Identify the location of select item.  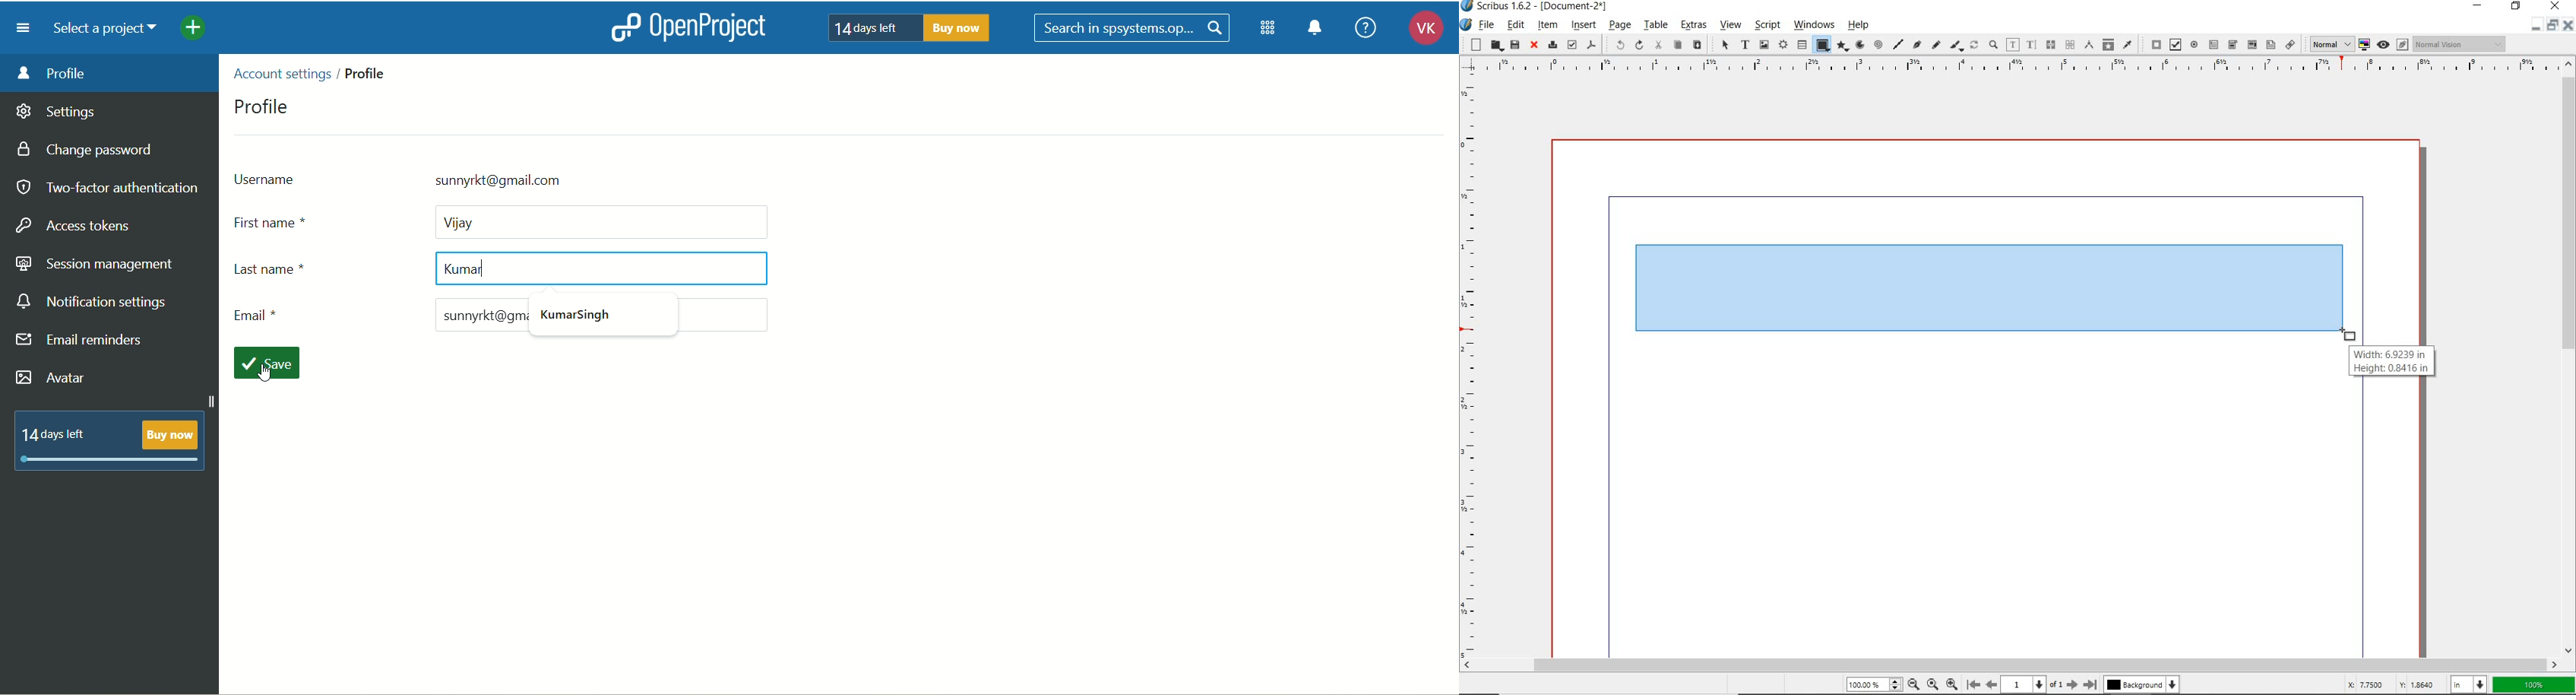
(1724, 44).